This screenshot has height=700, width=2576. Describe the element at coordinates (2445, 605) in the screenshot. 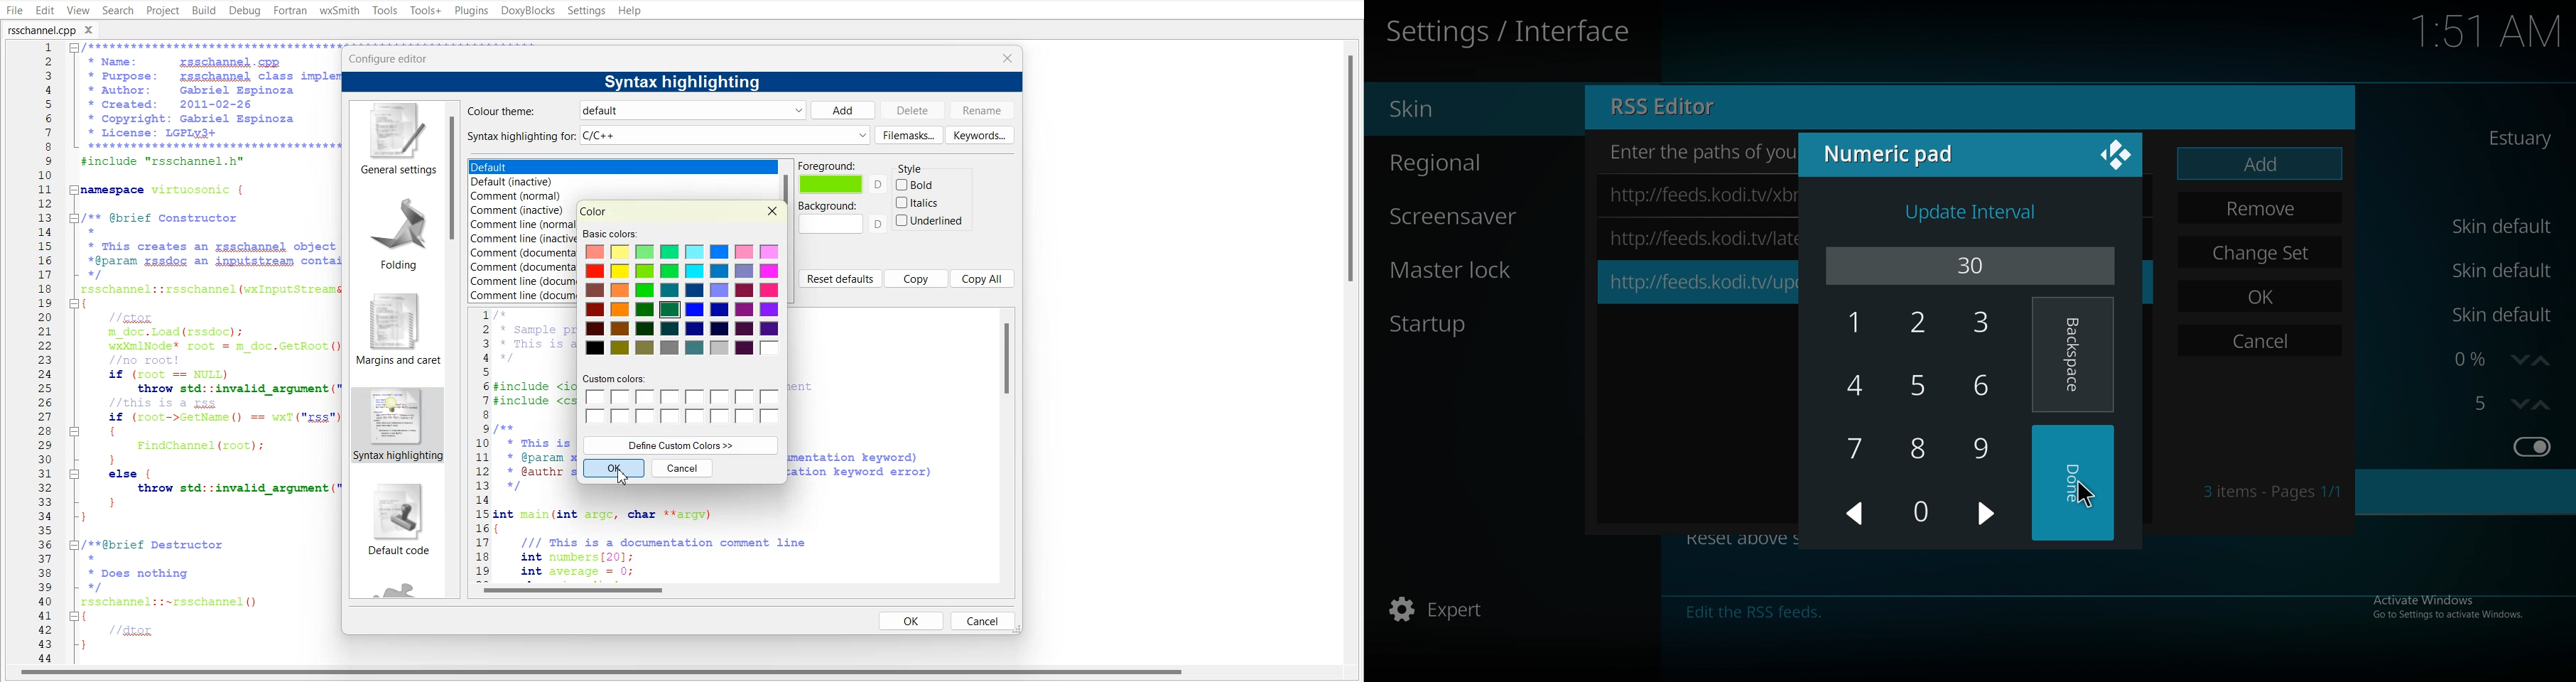

I see `Activate windows, go to settings to activate windows` at that location.